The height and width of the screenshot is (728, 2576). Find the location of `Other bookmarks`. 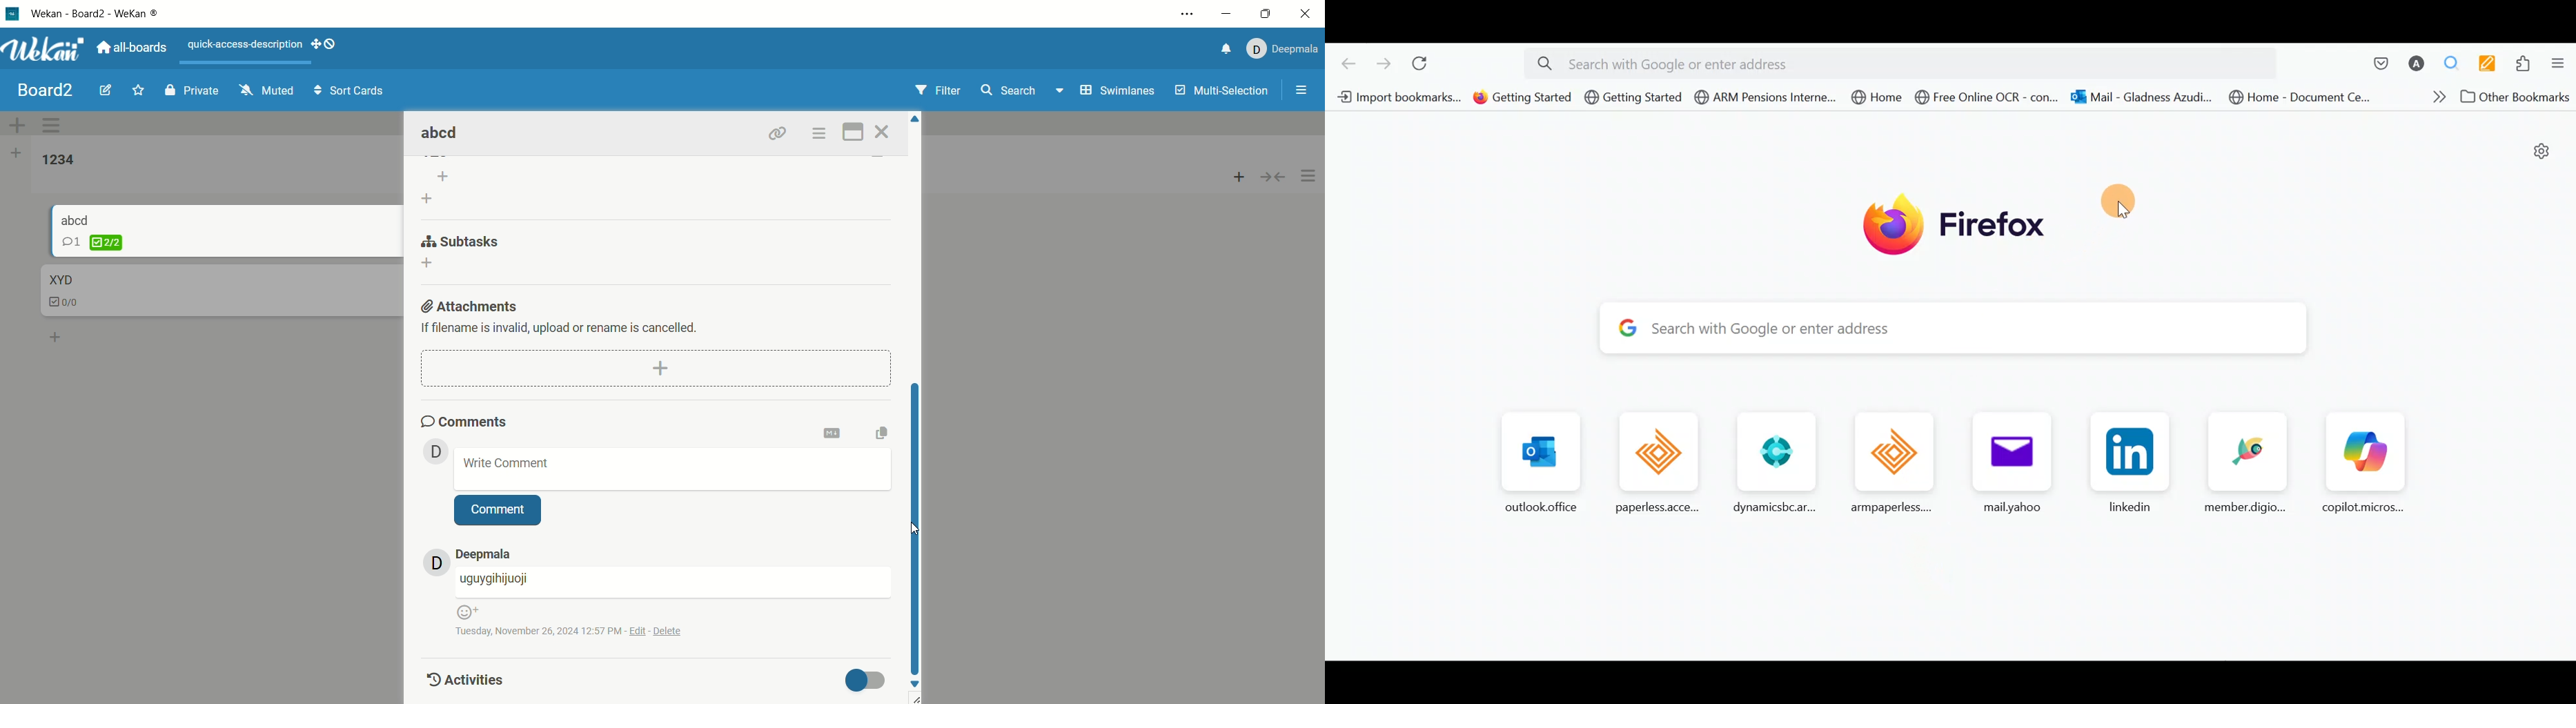

Other bookmarks is located at coordinates (2516, 98).